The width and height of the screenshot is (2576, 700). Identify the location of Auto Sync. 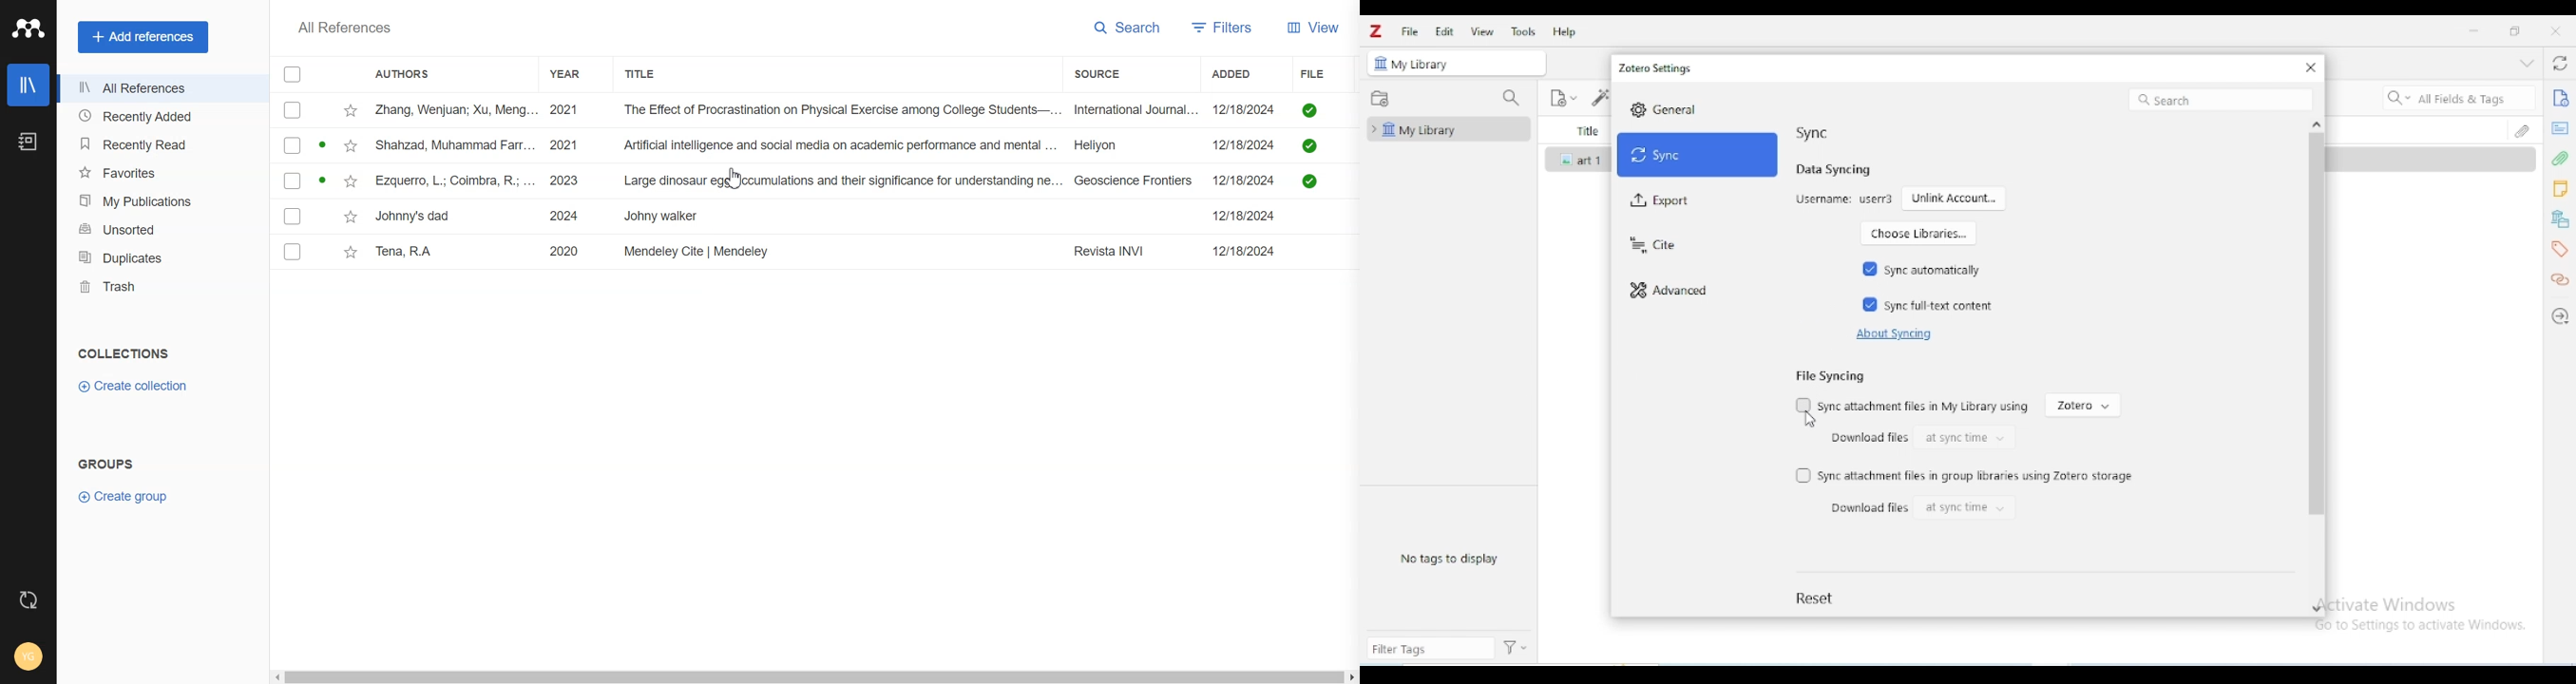
(28, 600).